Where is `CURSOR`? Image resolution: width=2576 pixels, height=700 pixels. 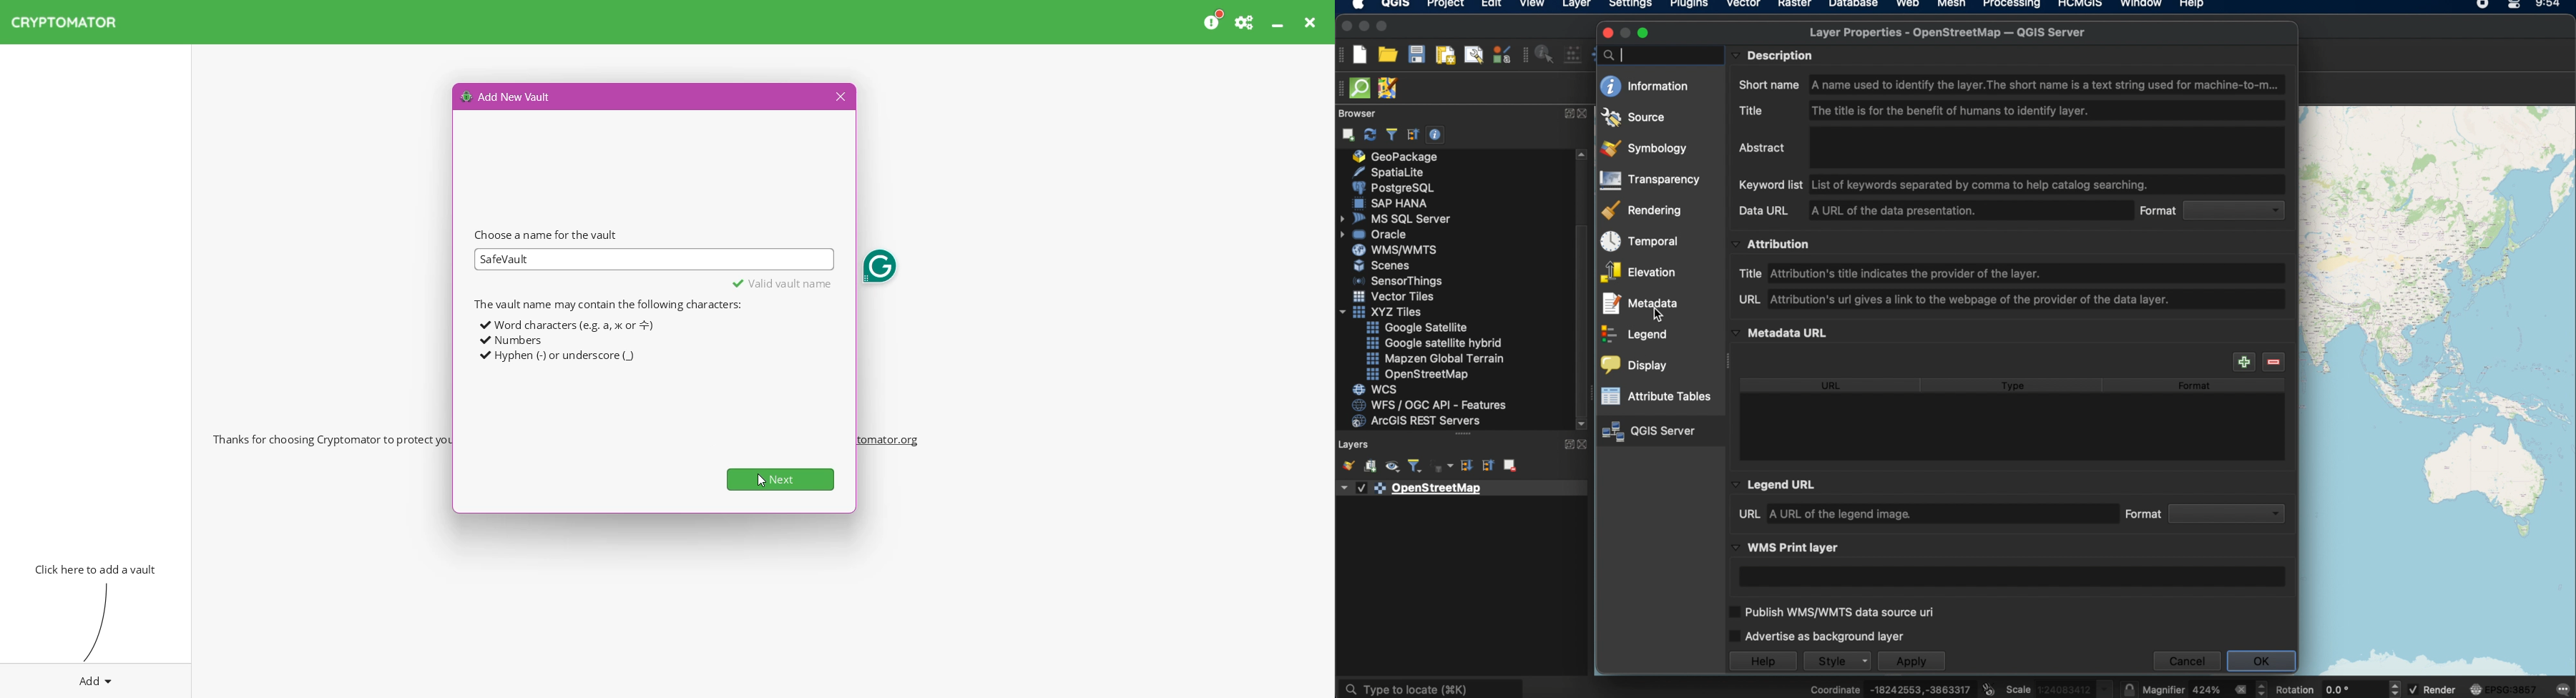 CURSOR is located at coordinates (1661, 315).